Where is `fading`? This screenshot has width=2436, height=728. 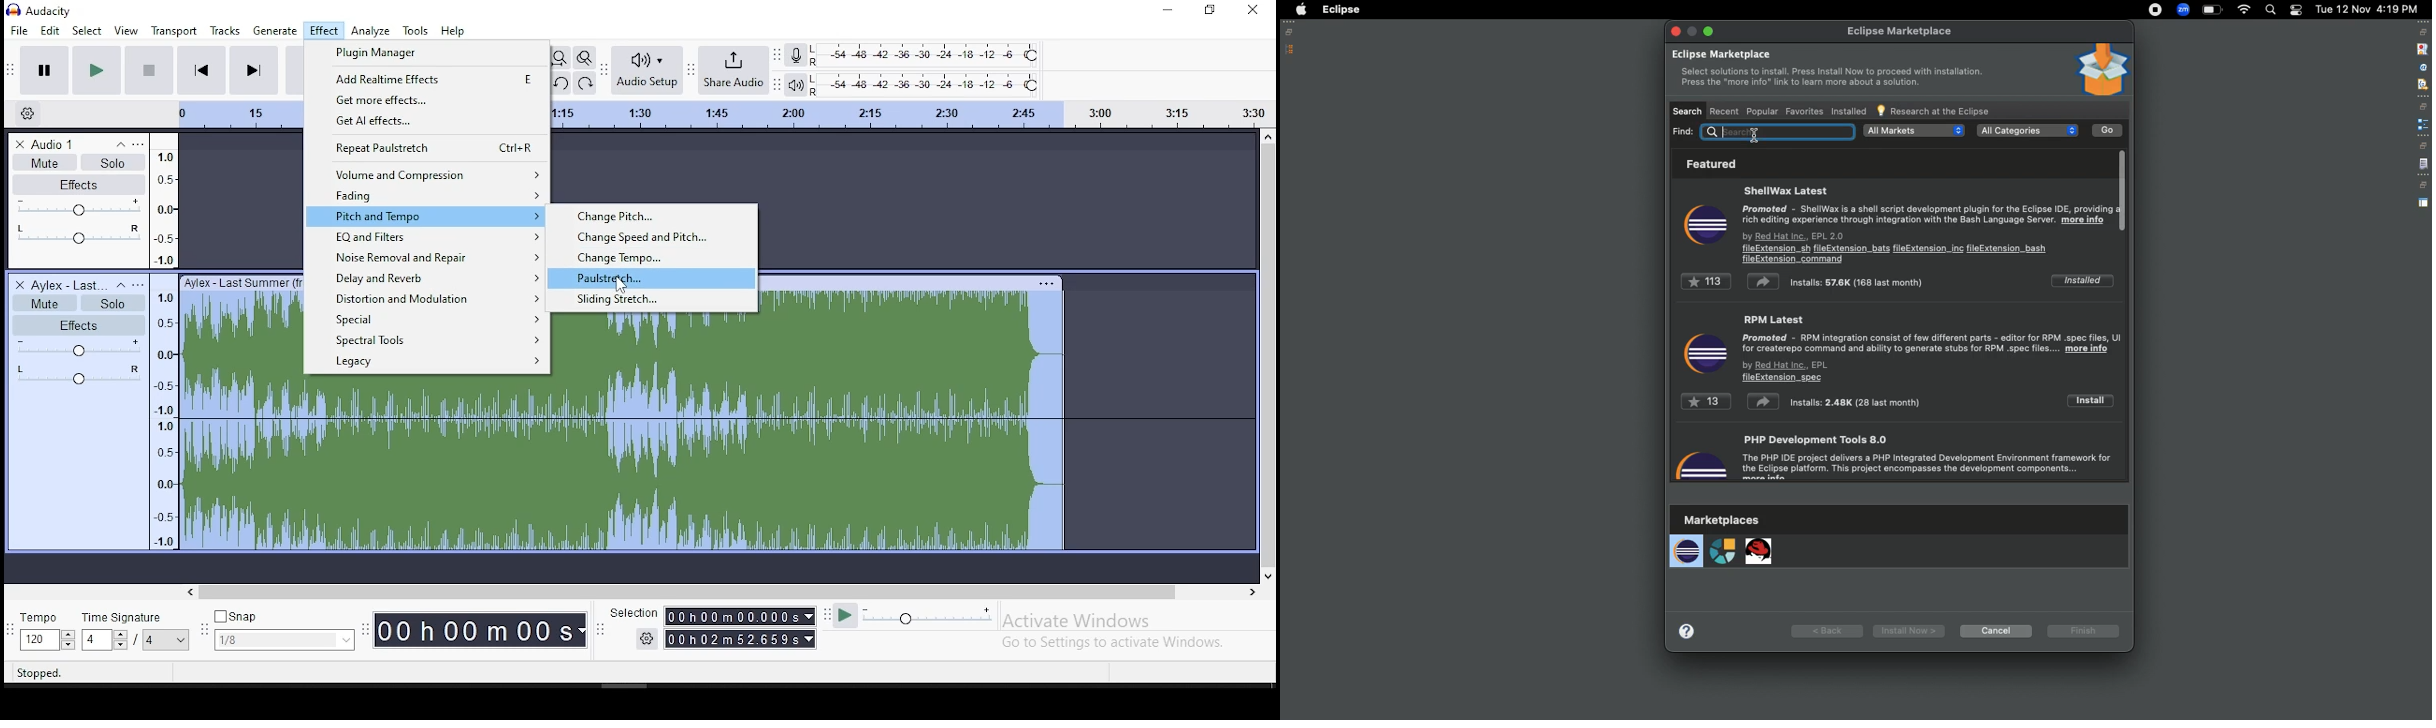 fading is located at coordinates (426, 196).